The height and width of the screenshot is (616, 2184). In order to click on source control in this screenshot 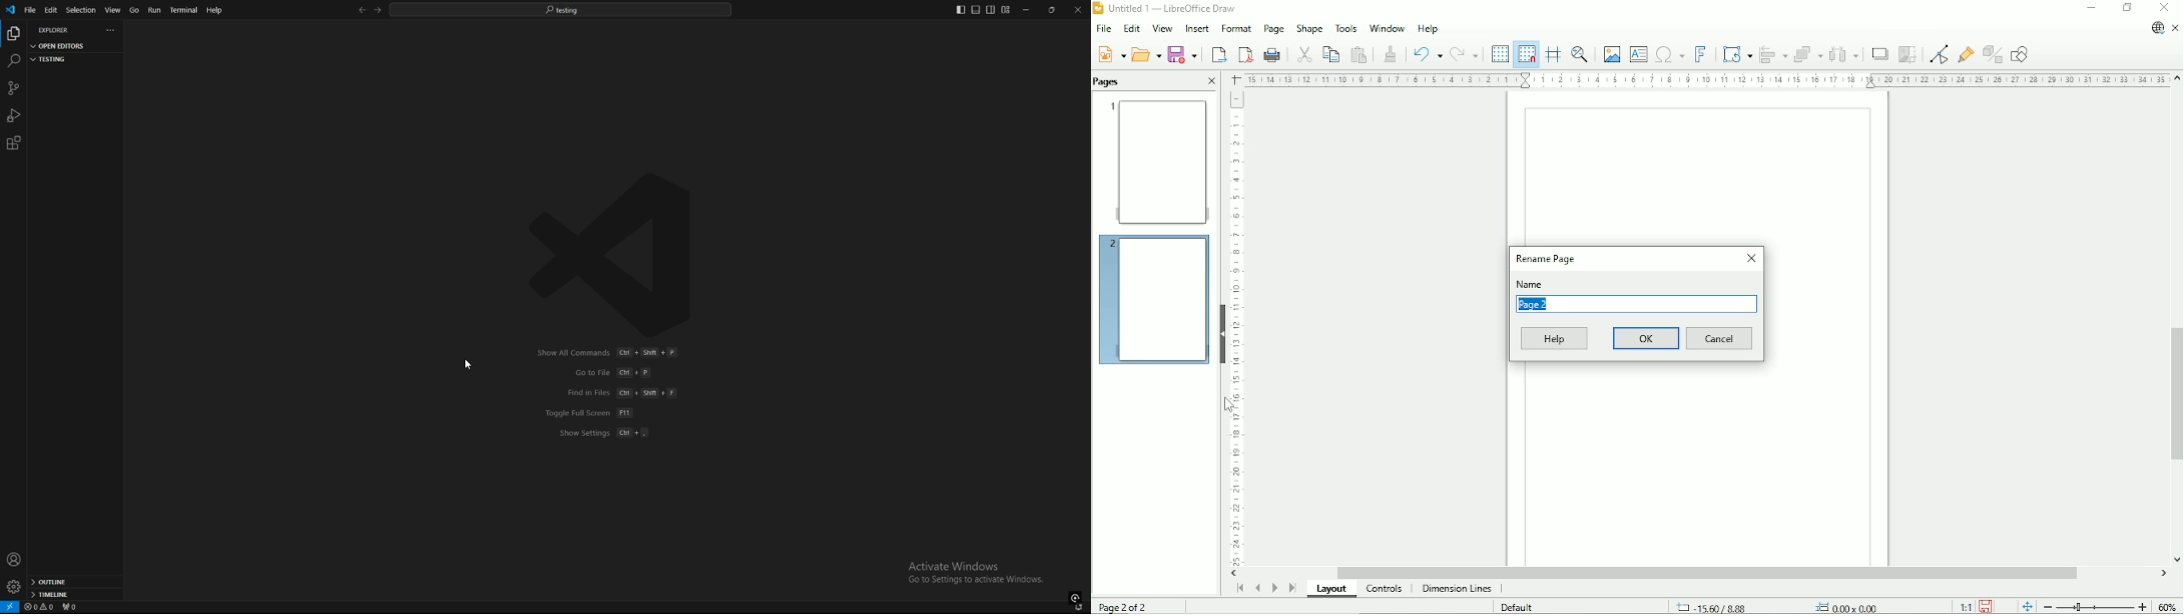, I will do `click(13, 88)`.